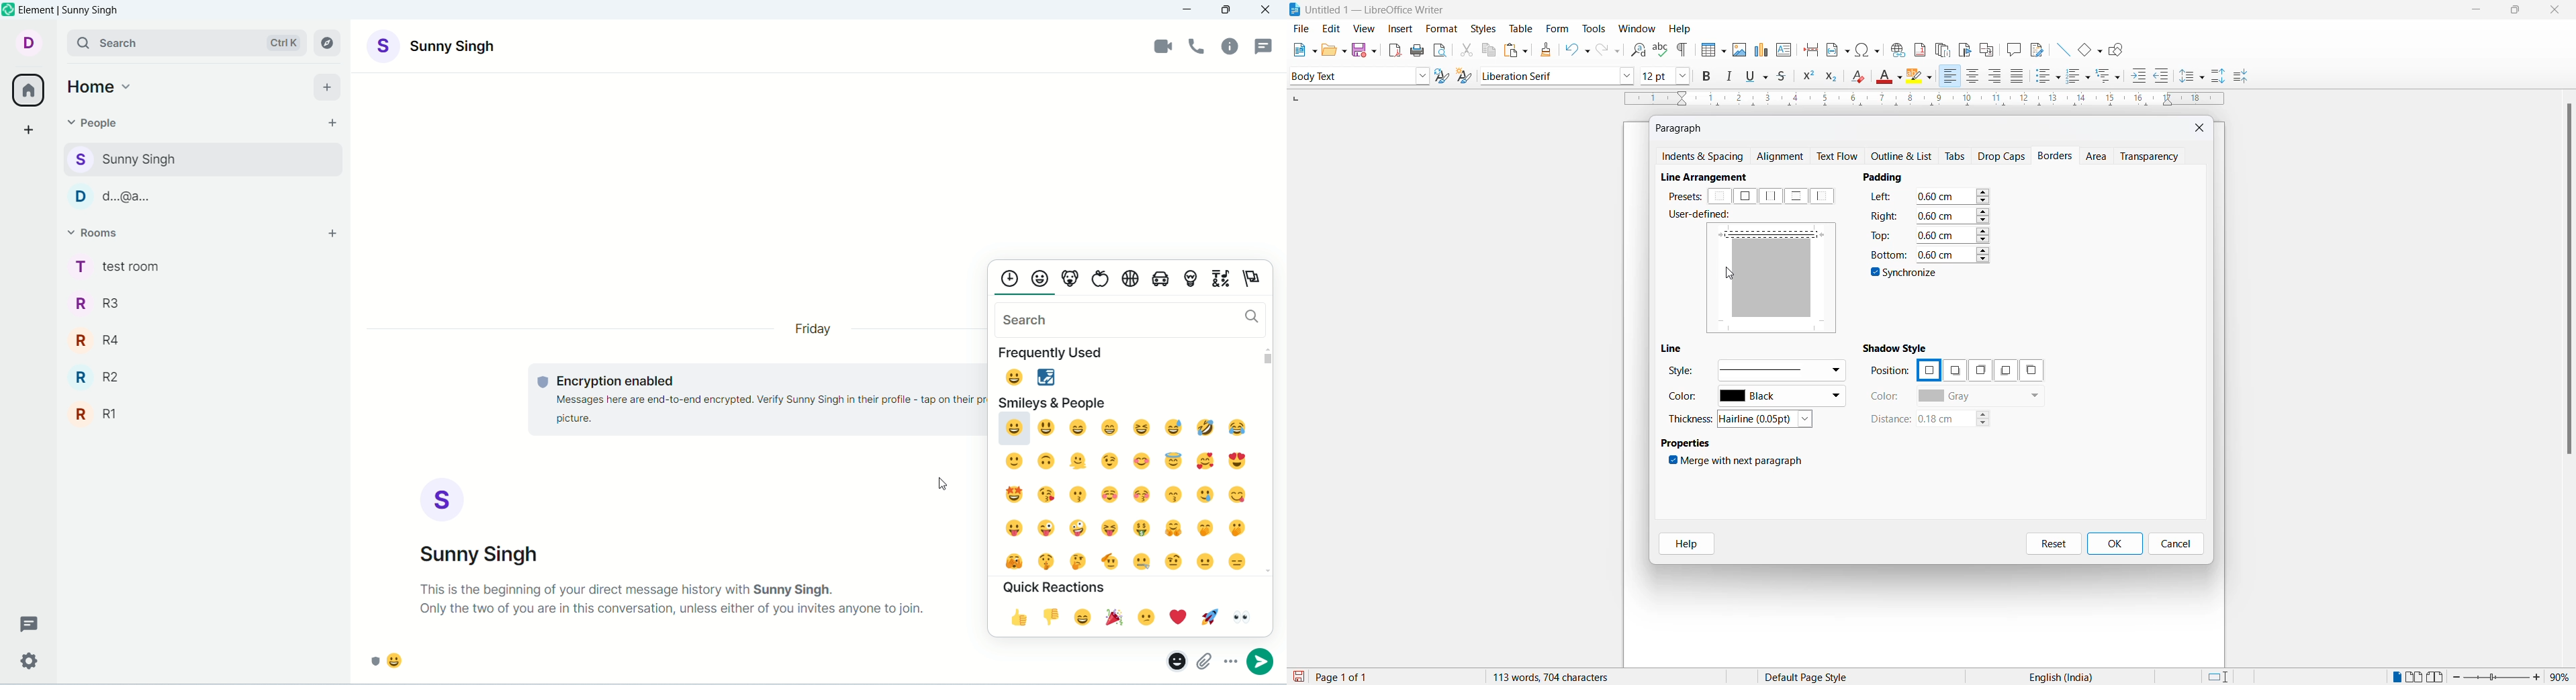 The image size is (2576, 700). Describe the element at coordinates (1027, 375) in the screenshot. I see `frequently used emojis` at that location.